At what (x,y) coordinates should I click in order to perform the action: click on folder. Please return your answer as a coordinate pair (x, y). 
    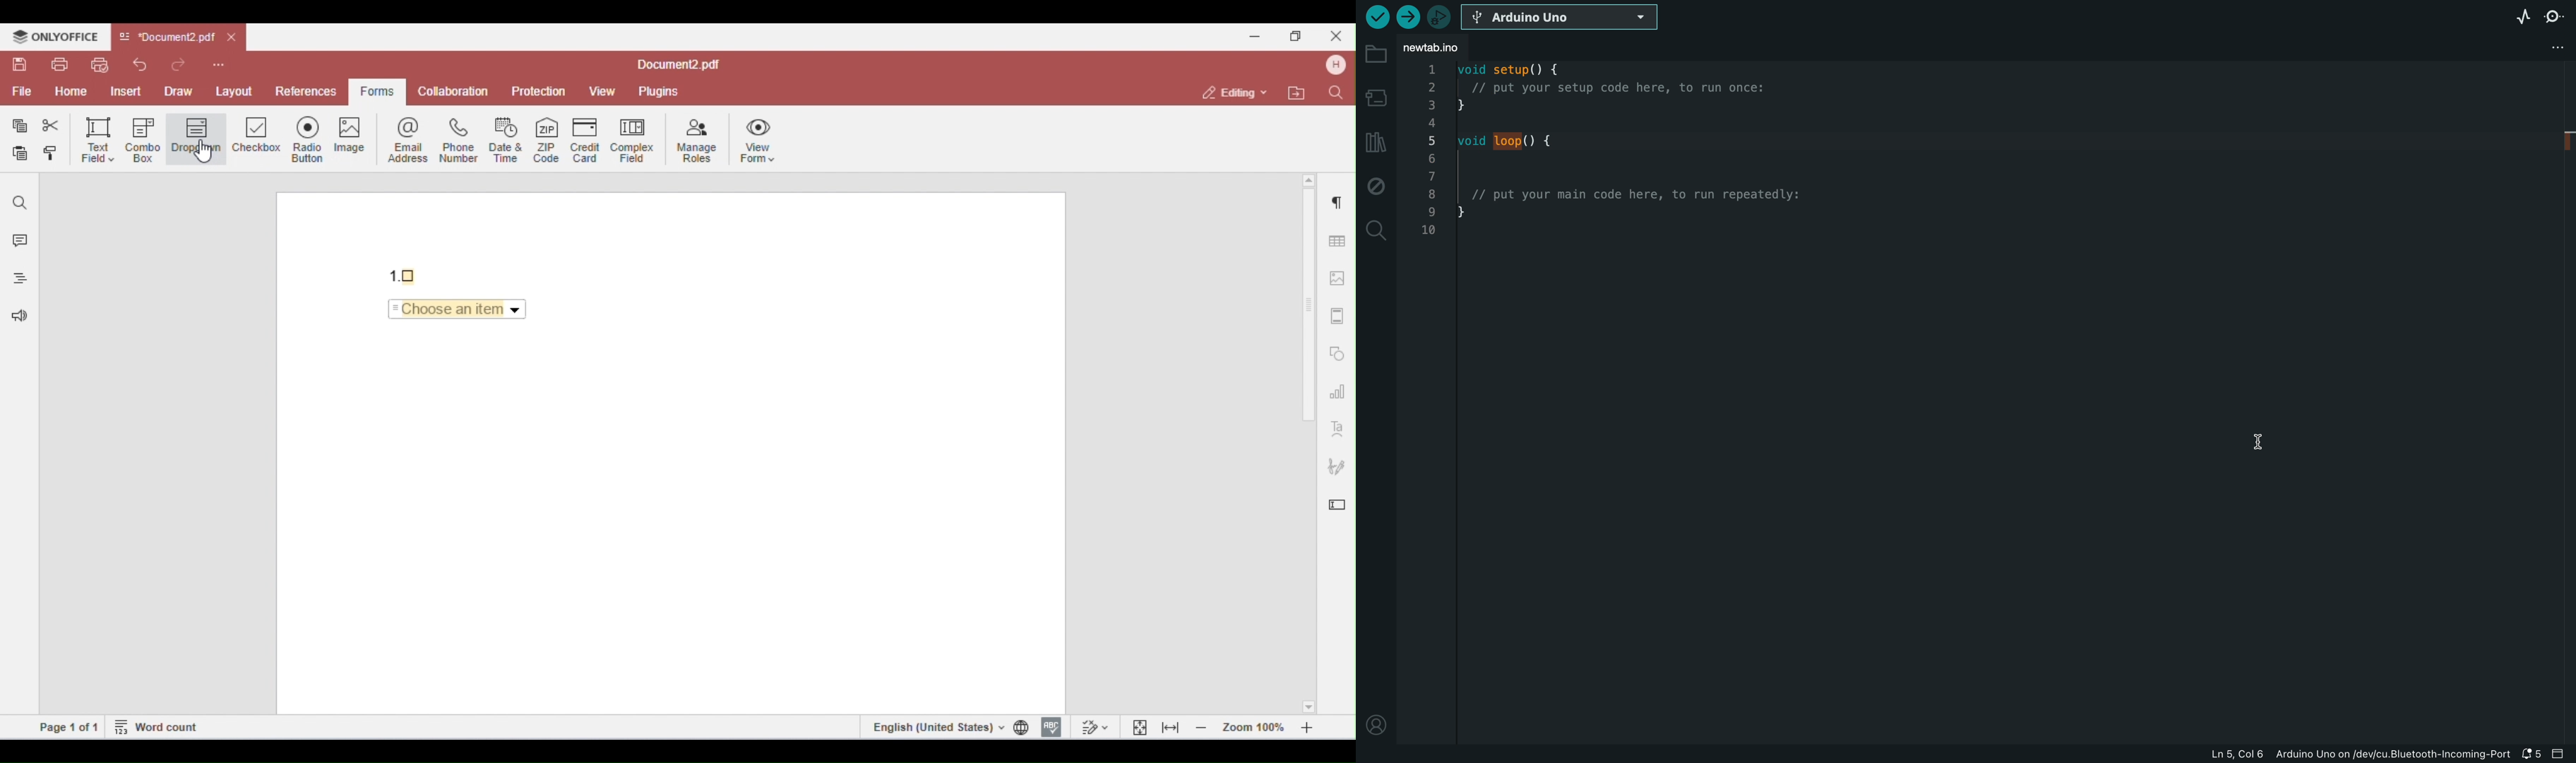
    Looking at the image, I should click on (1377, 55).